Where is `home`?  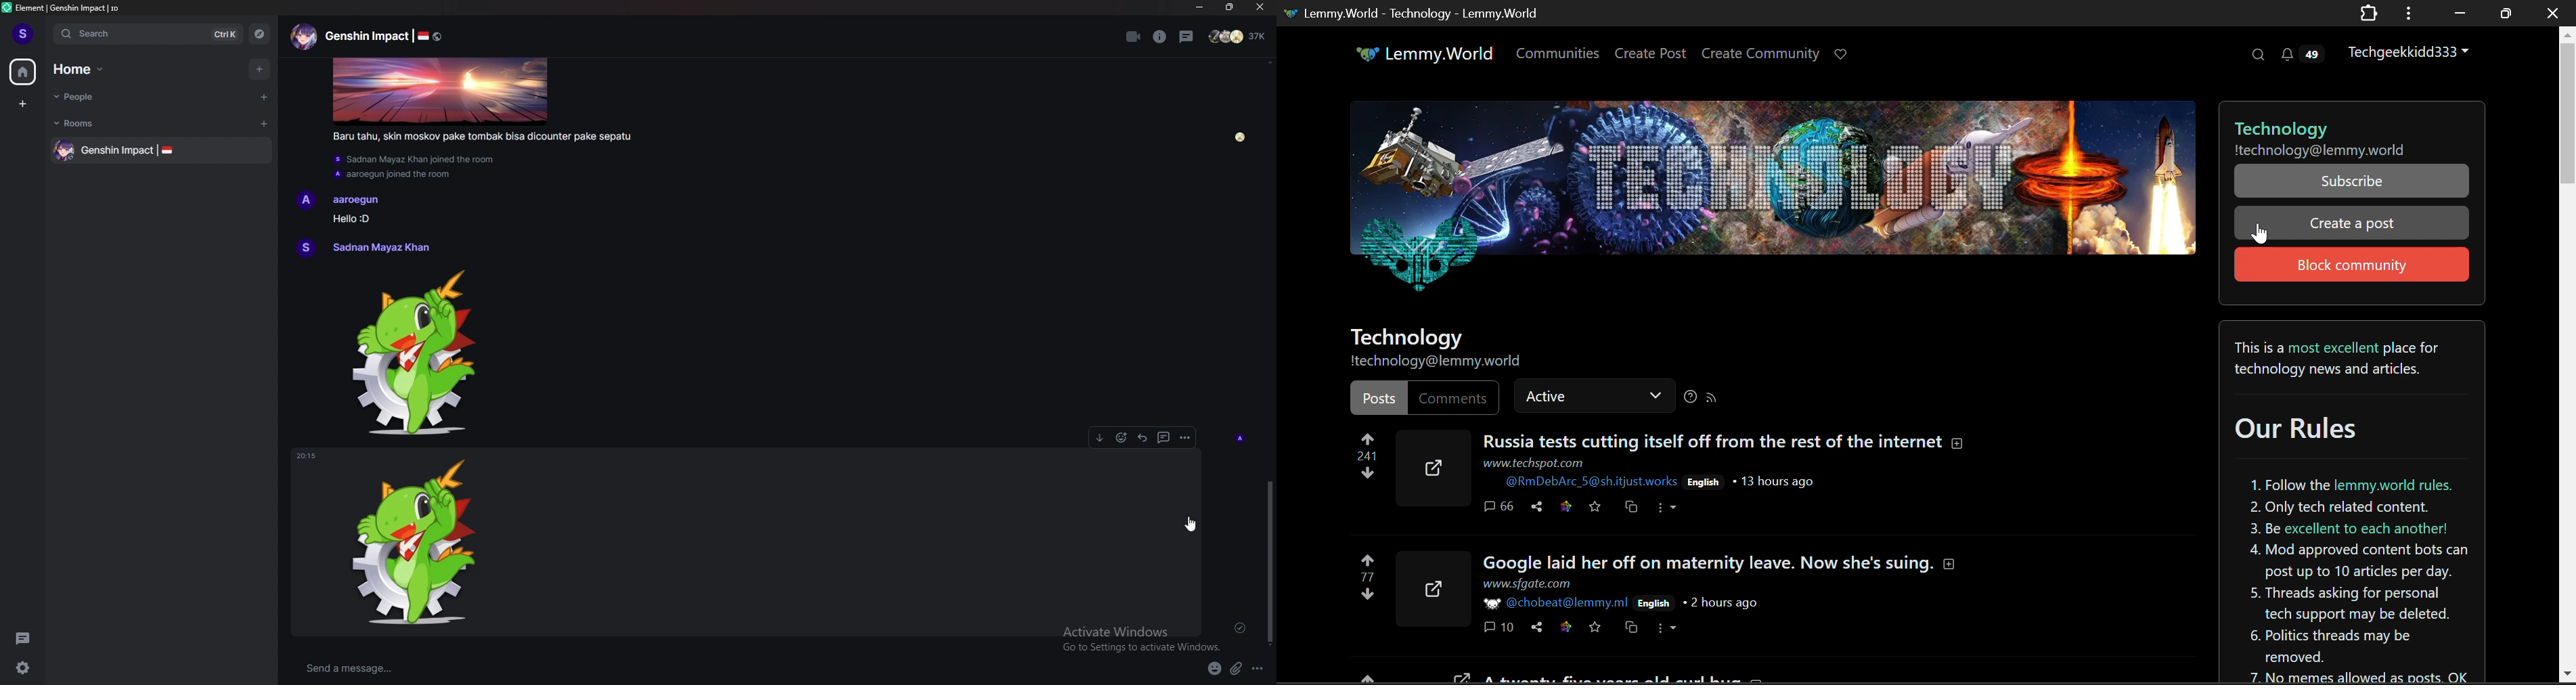
home is located at coordinates (86, 69).